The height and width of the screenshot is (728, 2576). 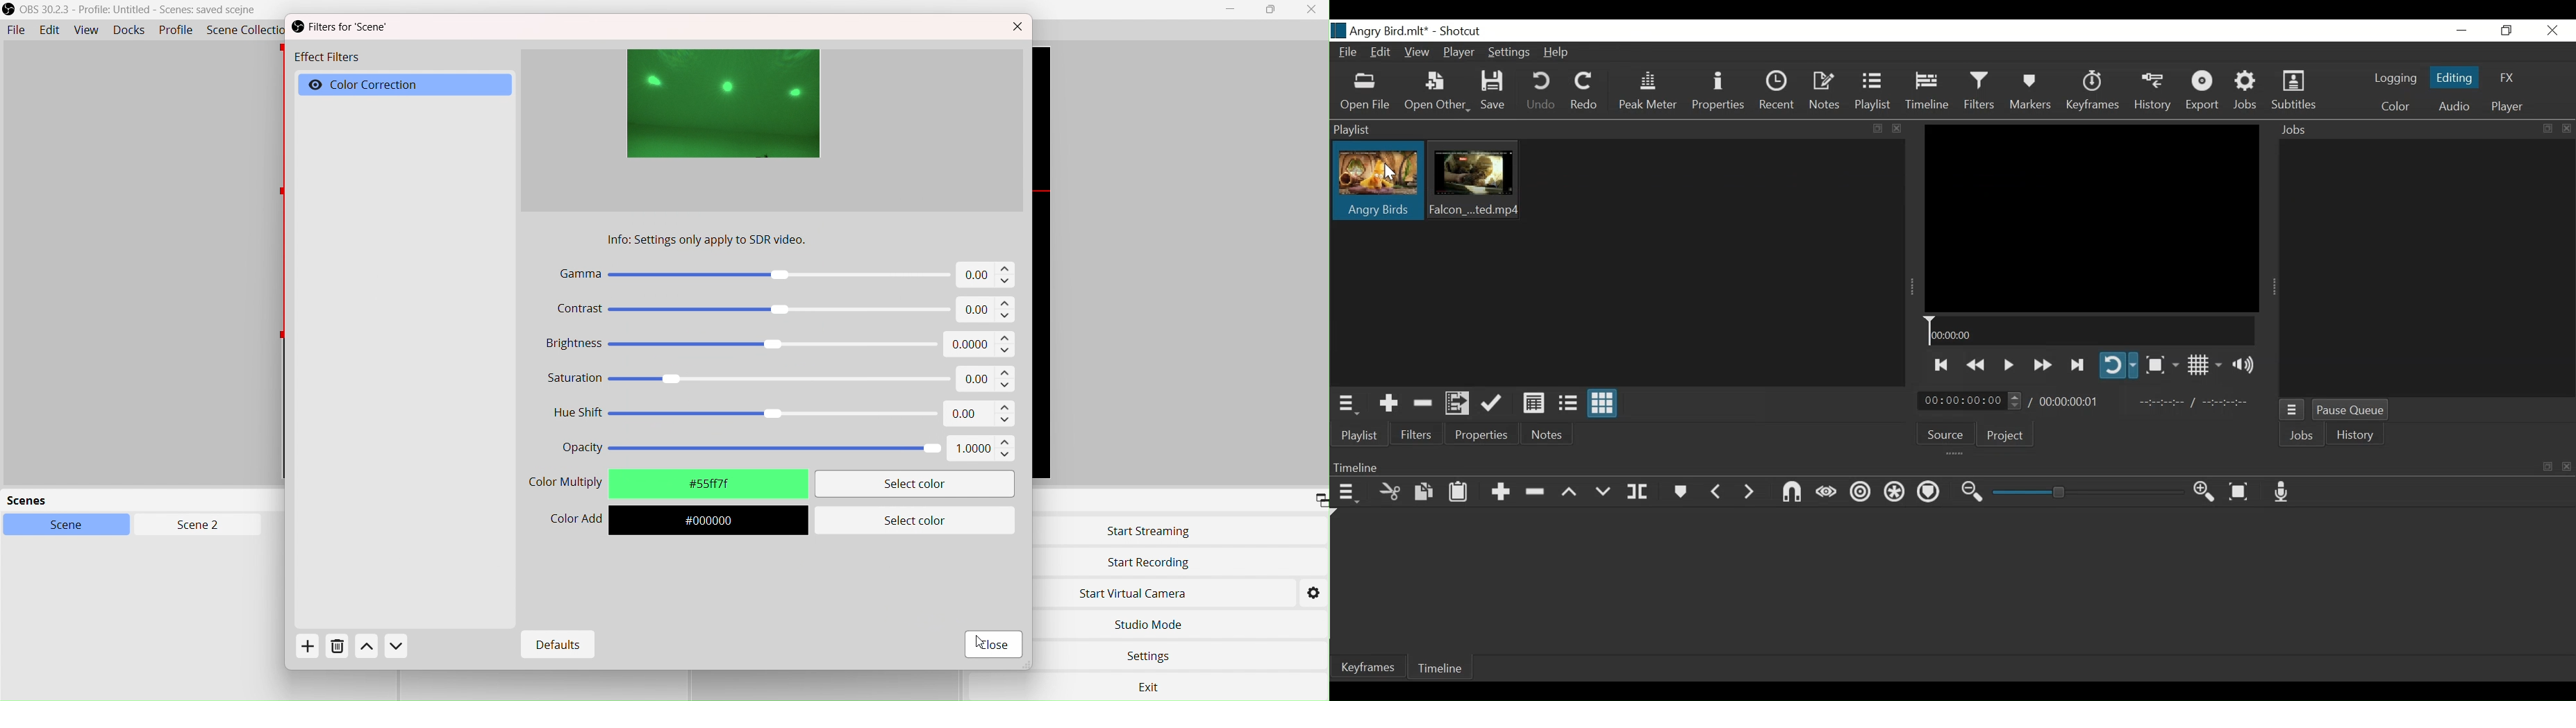 I want to click on History, so click(x=2359, y=436).